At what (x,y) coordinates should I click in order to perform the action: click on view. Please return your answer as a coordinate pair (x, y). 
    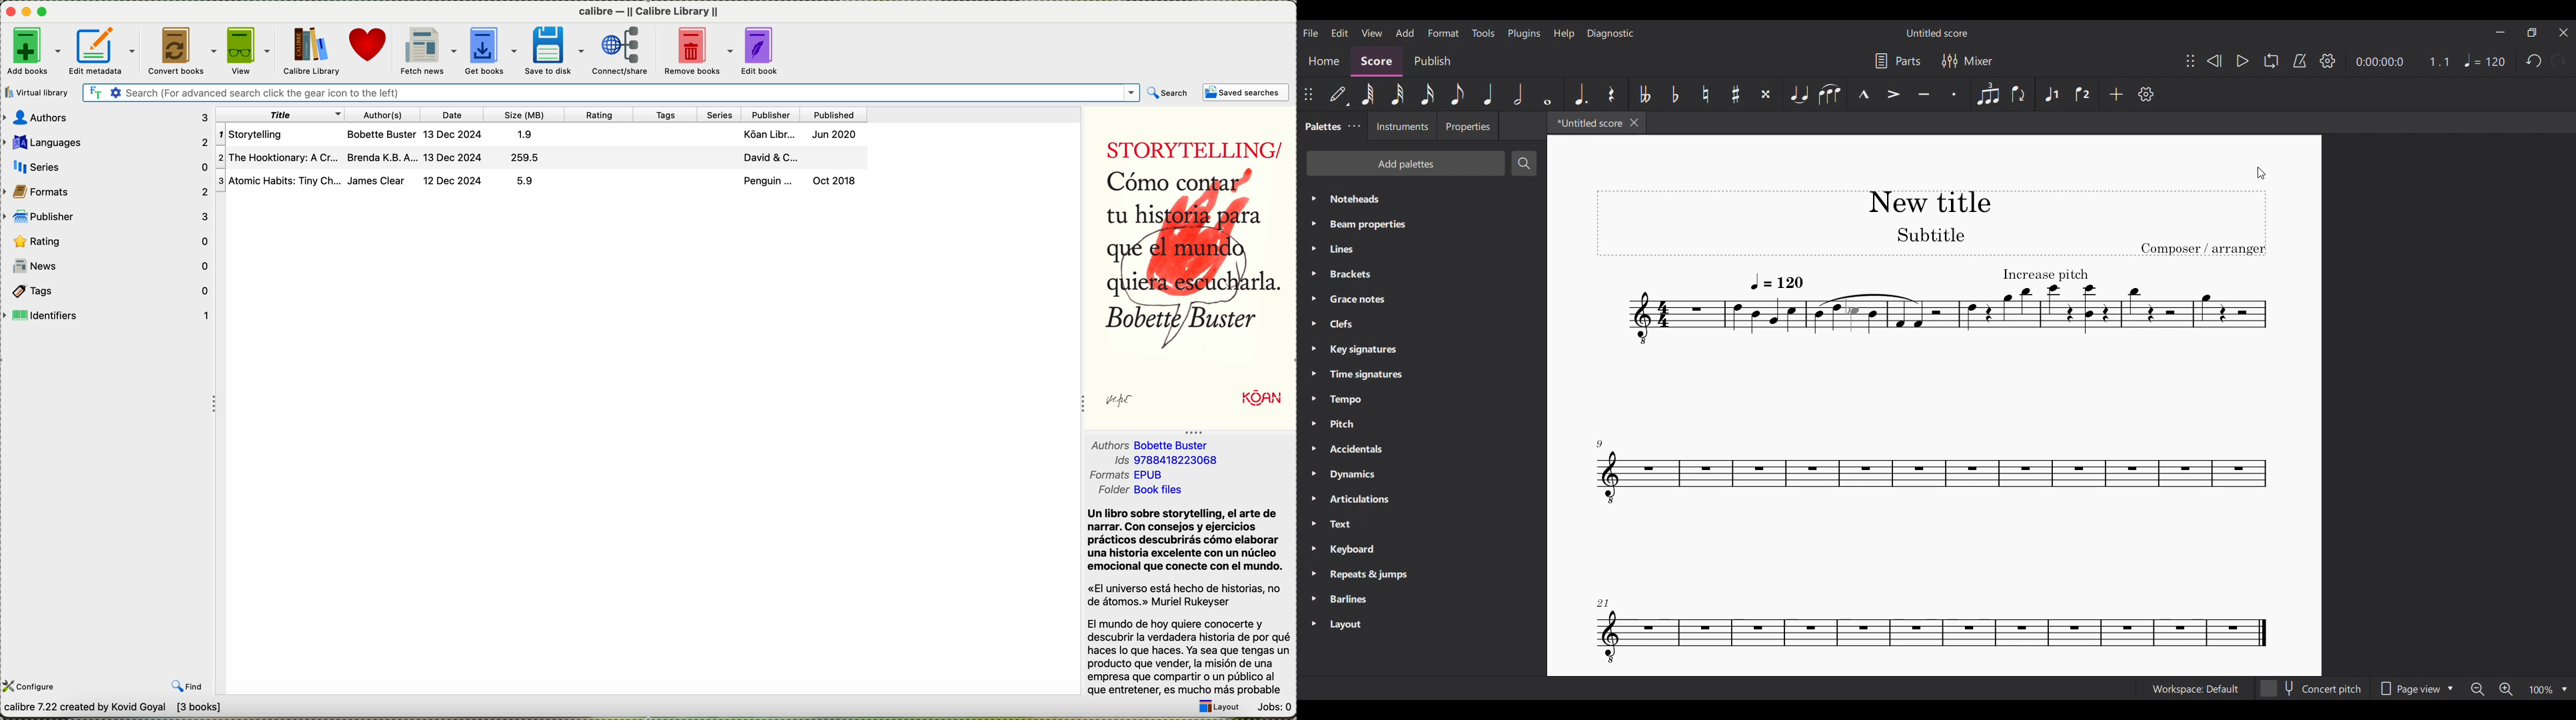
    Looking at the image, I should click on (250, 49).